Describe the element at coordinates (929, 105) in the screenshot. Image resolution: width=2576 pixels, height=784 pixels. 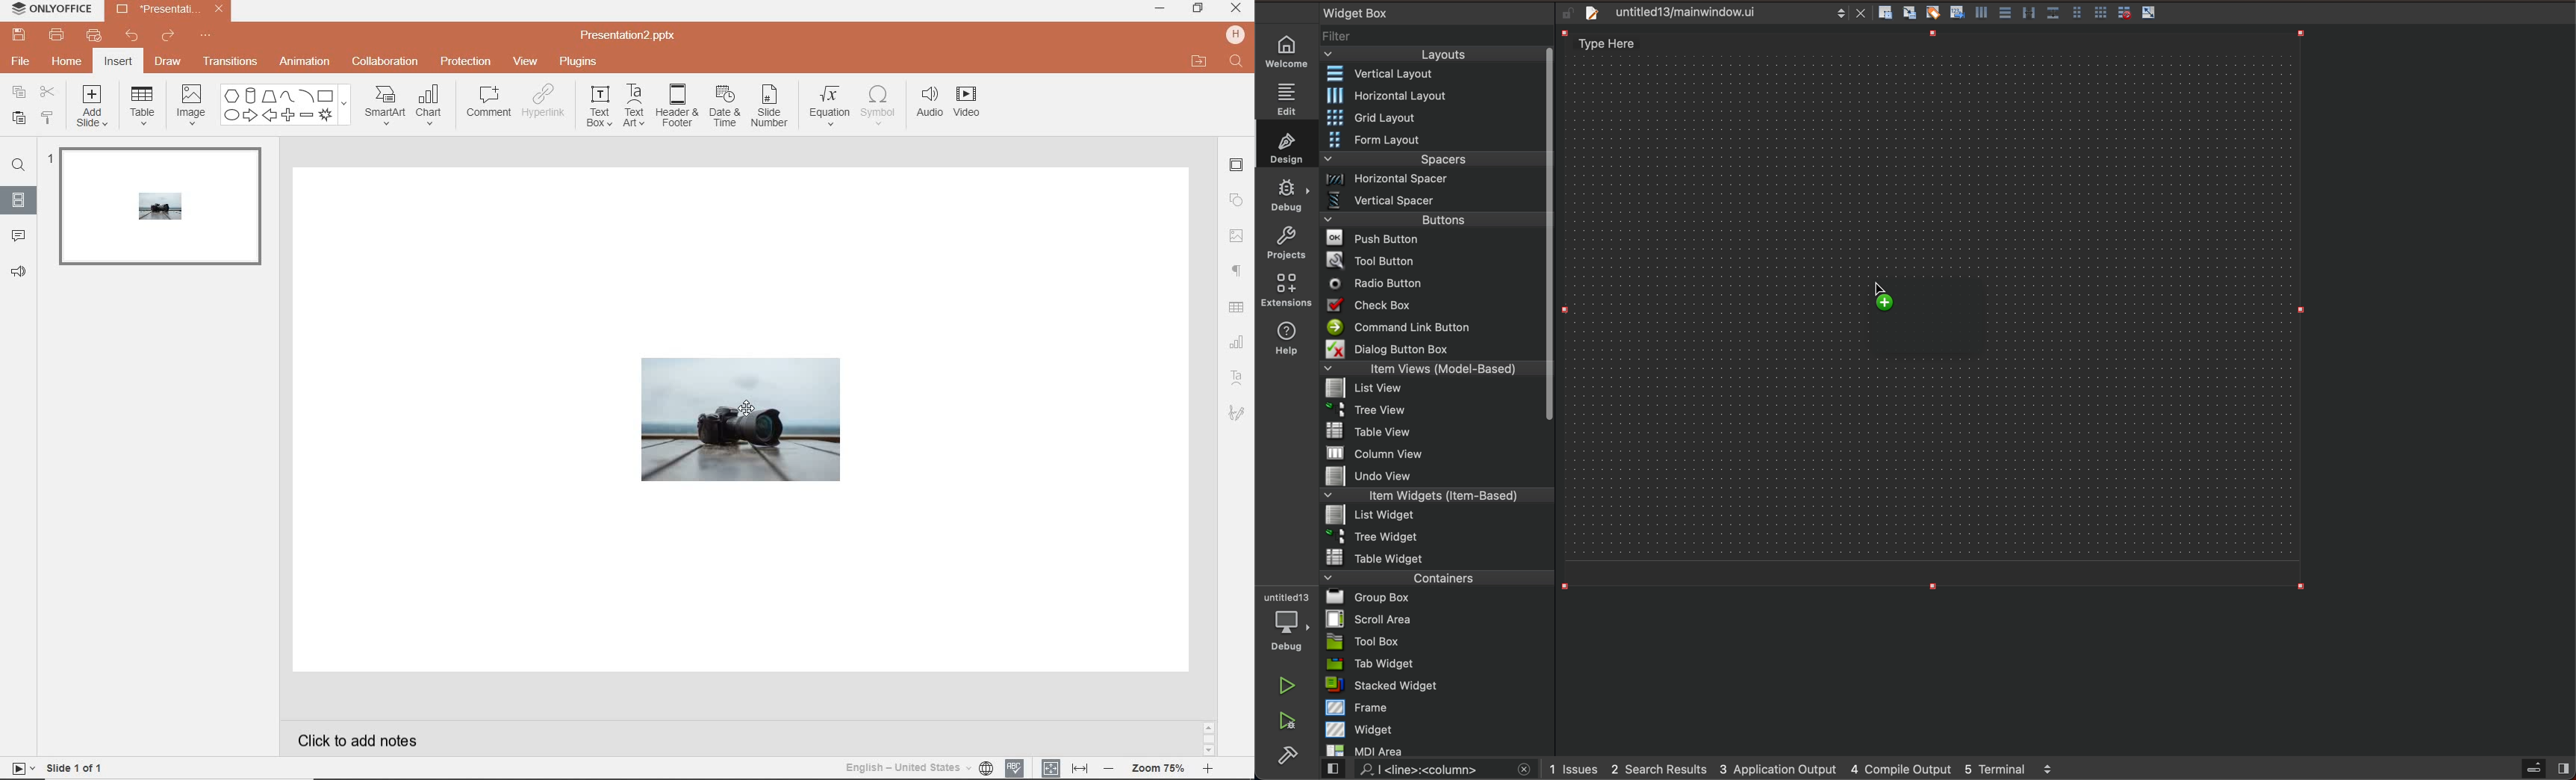
I see `audio` at that location.